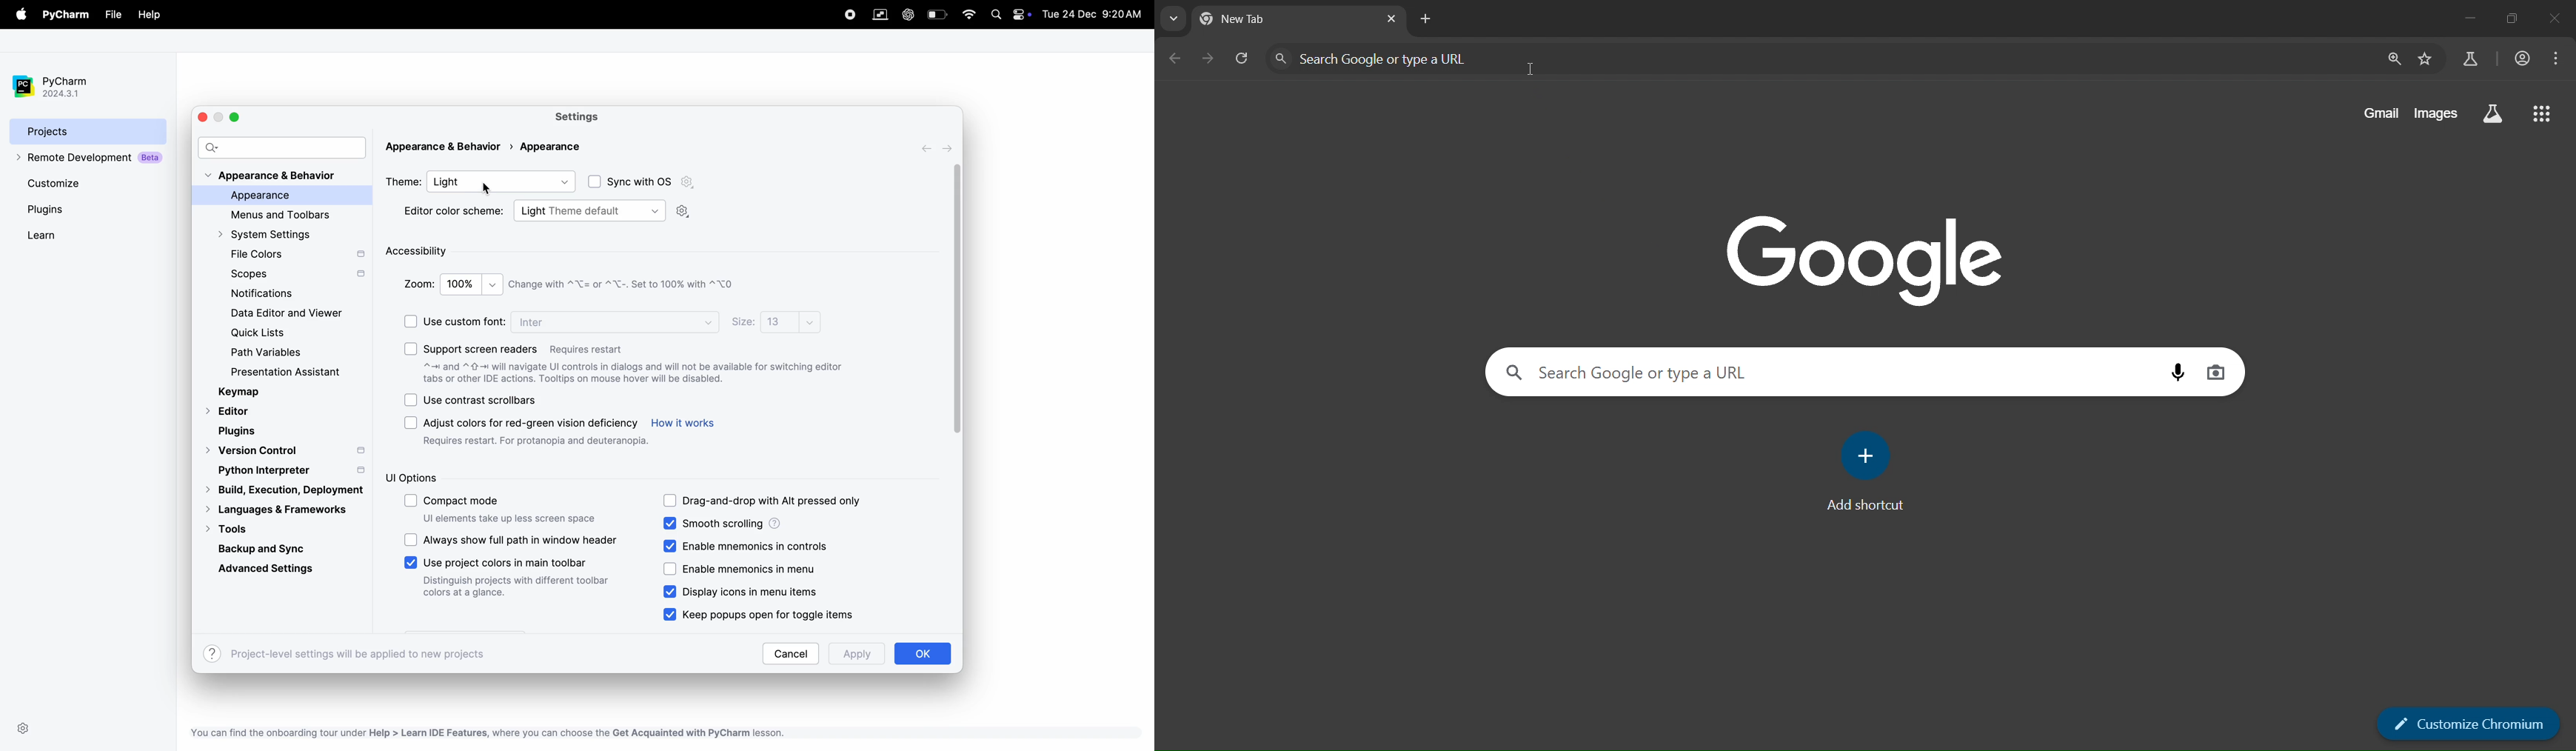 The image size is (2576, 756). What do you see at coordinates (1023, 13) in the screenshot?
I see `apple widgets` at bounding box center [1023, 13].